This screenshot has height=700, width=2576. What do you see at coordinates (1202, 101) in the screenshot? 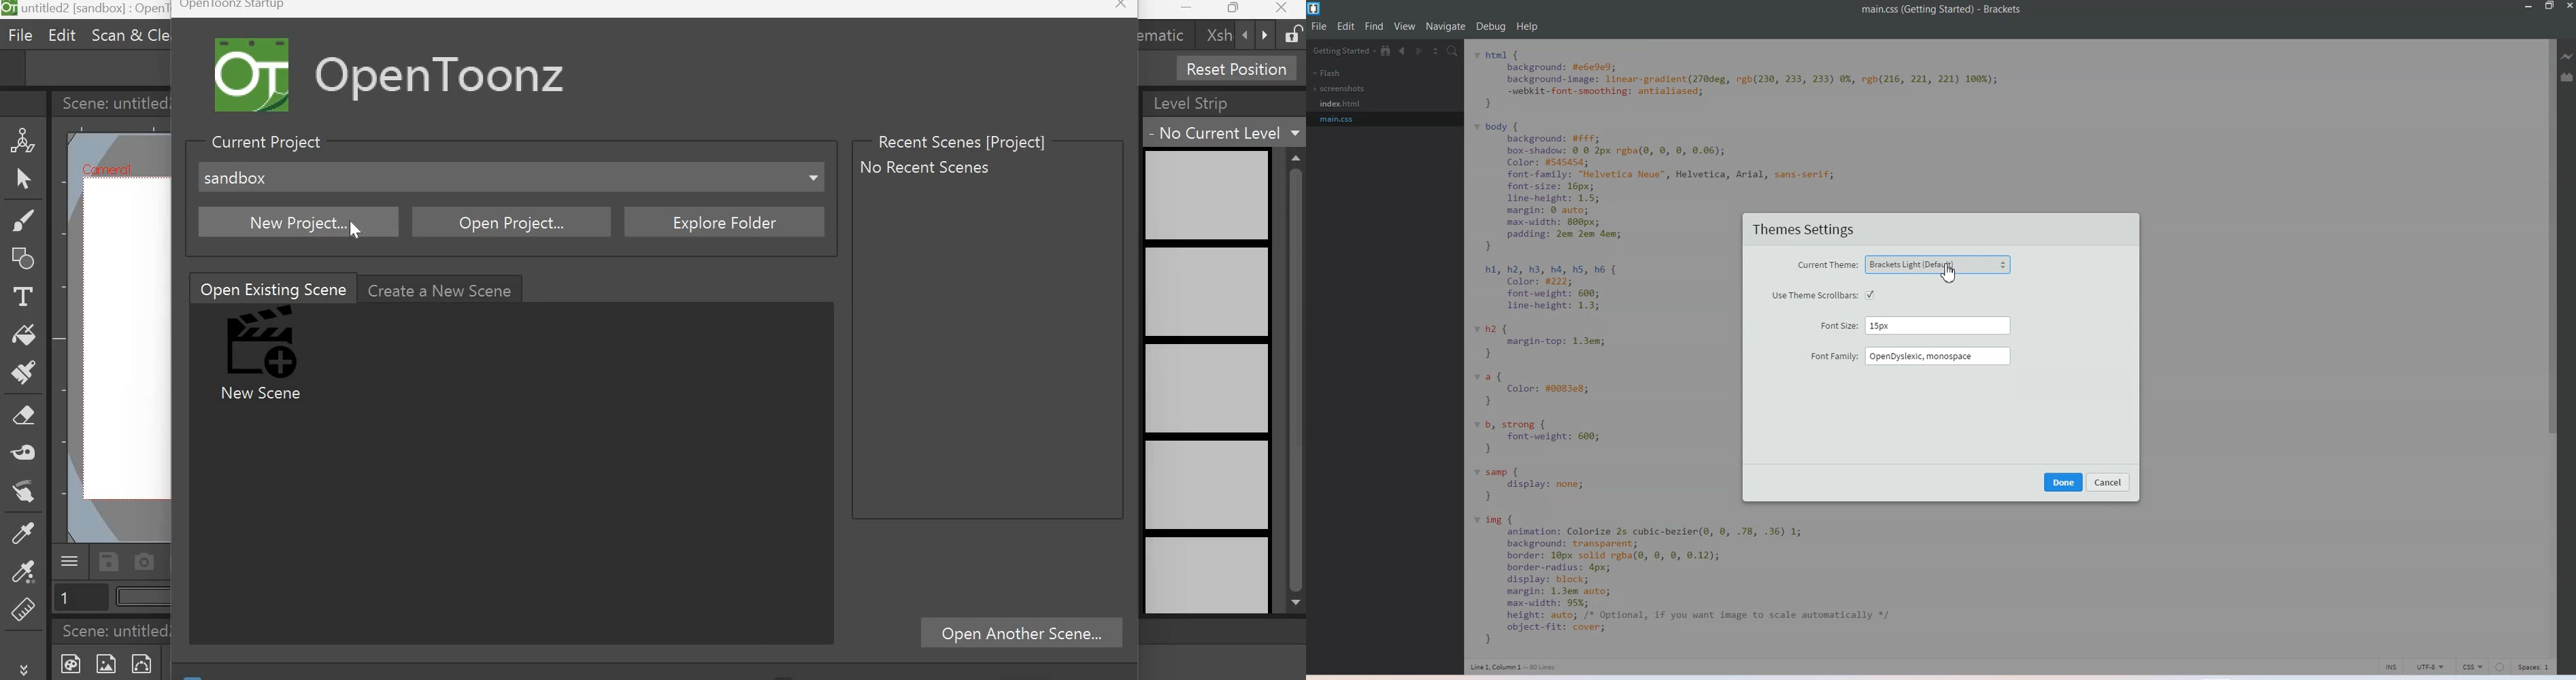
I see `Level Strip` at bounding box center [1202, 101].